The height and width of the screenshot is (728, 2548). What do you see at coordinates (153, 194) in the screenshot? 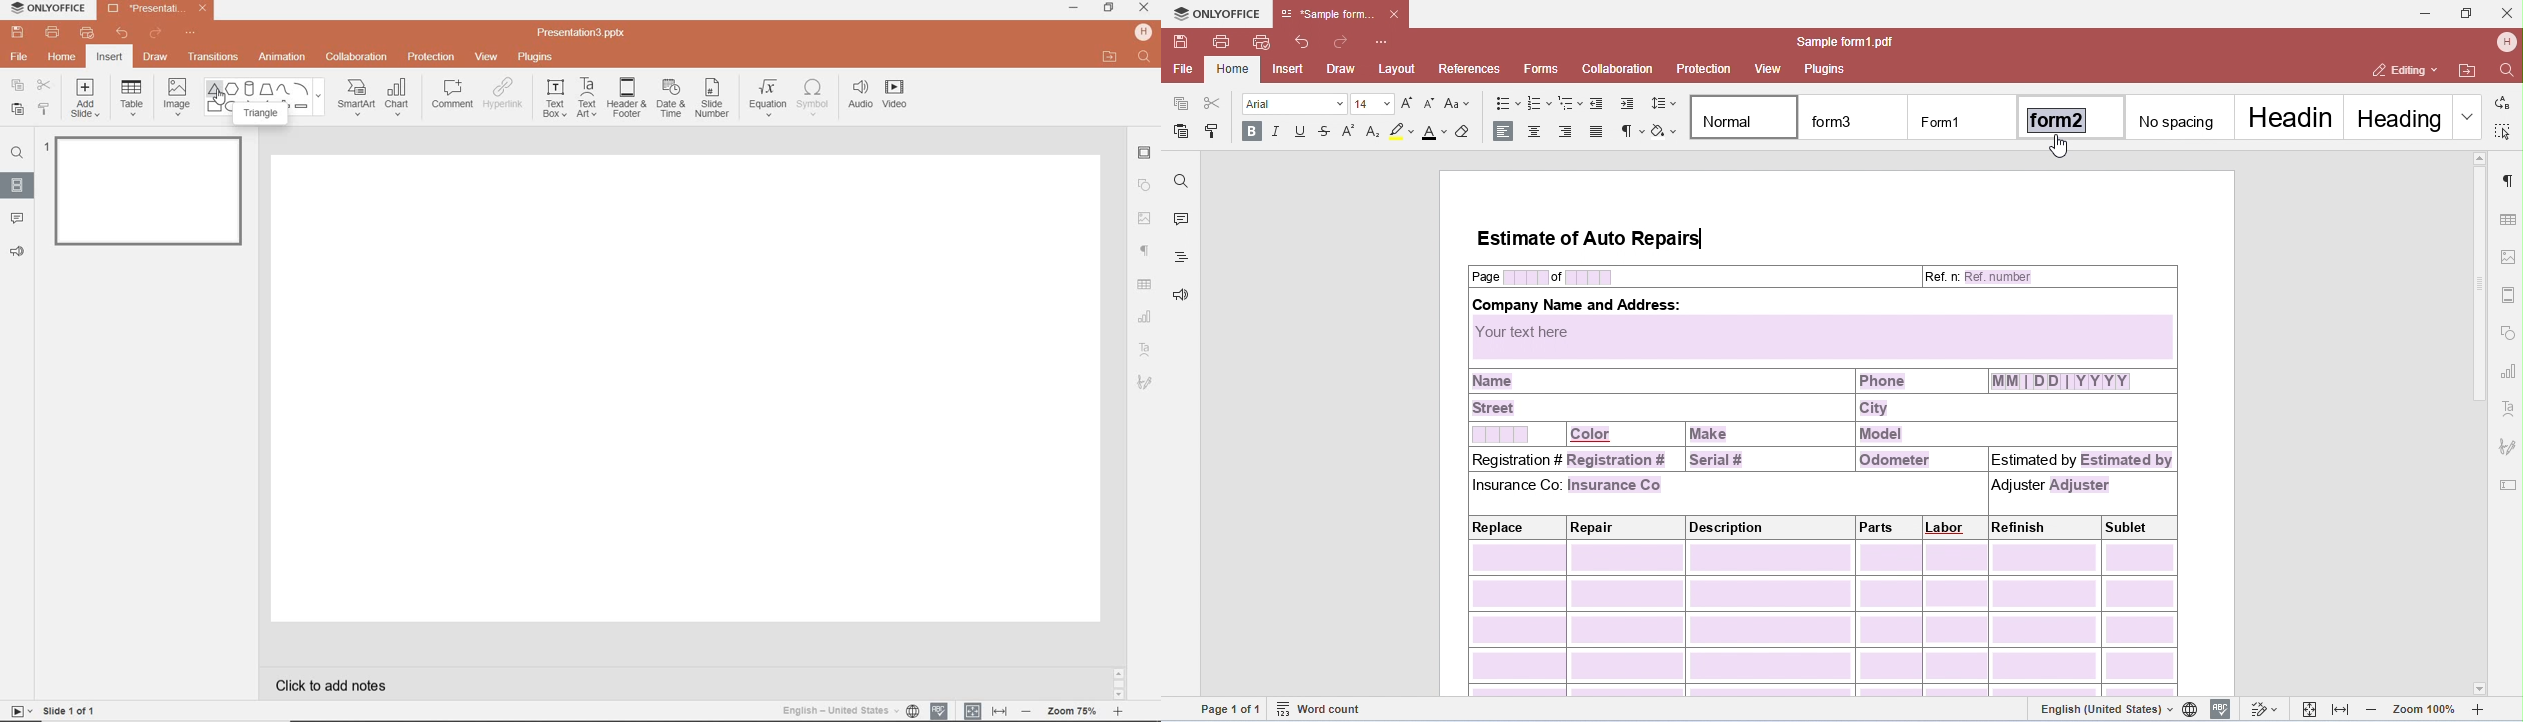
I see `slide 1` at bounding box center [153, 194].